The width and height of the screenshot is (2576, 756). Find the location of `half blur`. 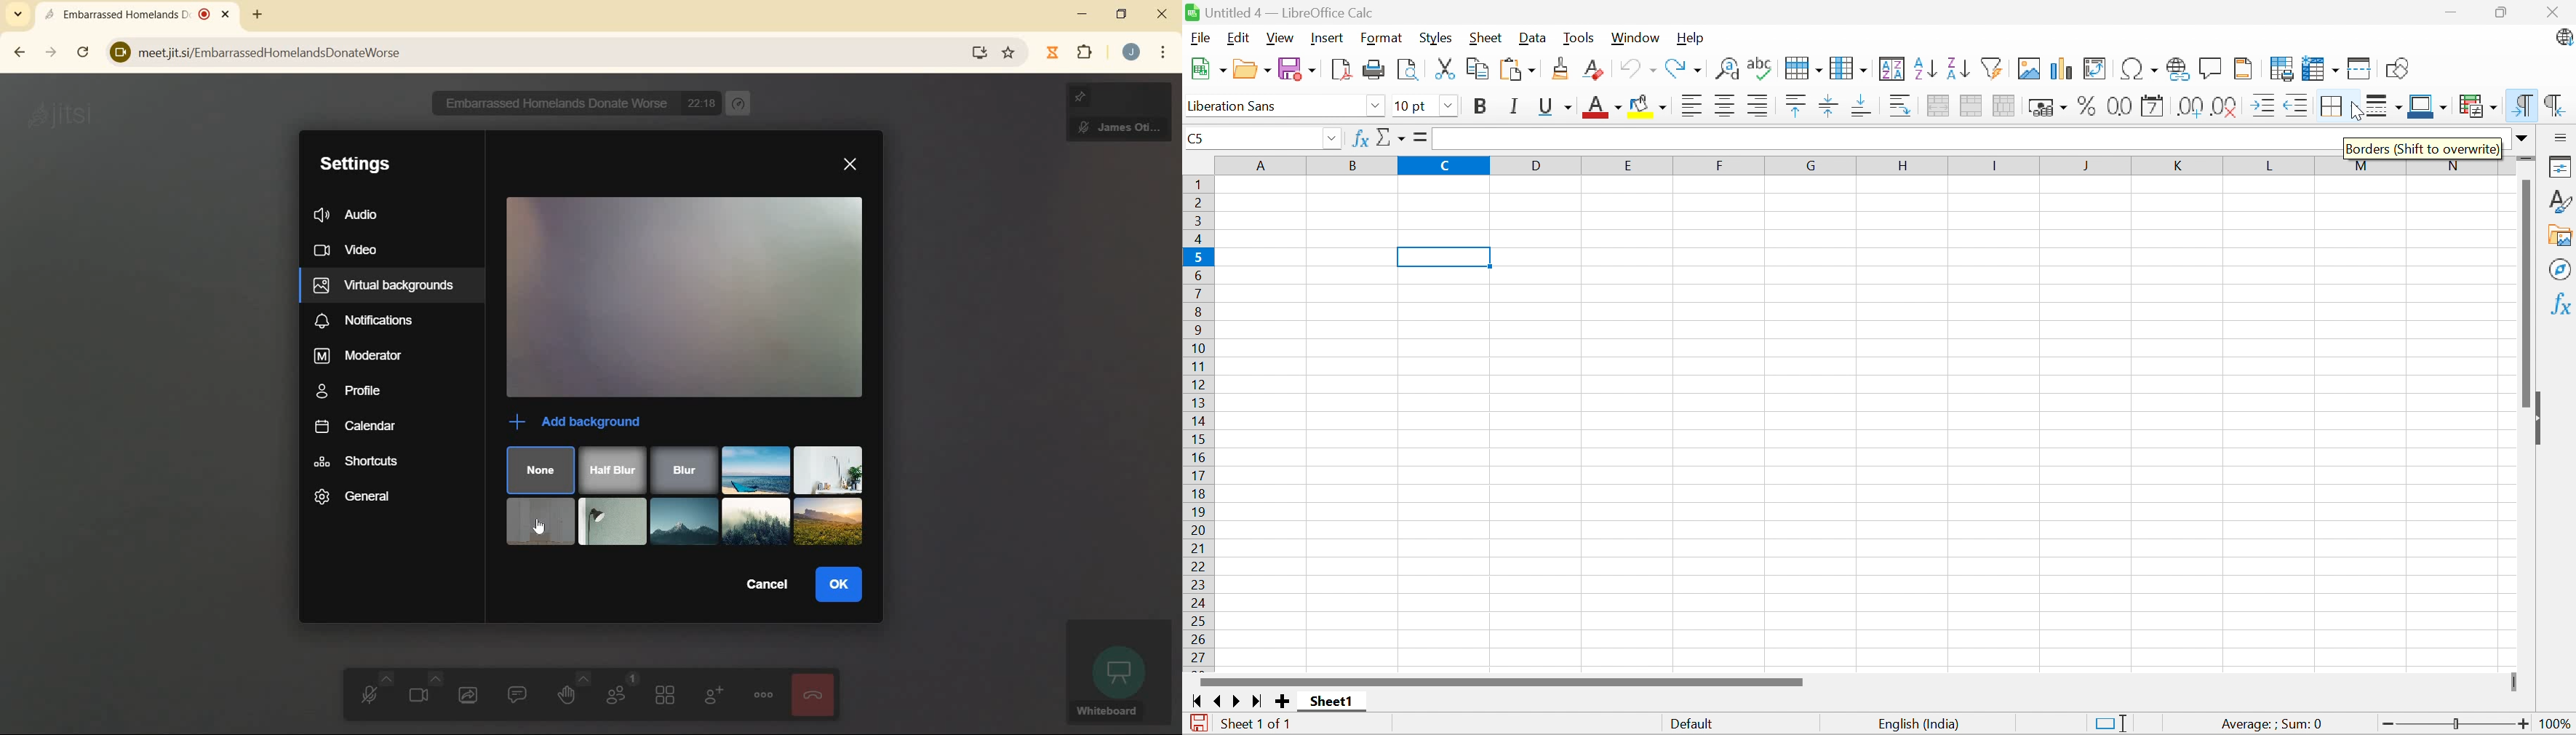

half blur is located at coordinates (612, 468).